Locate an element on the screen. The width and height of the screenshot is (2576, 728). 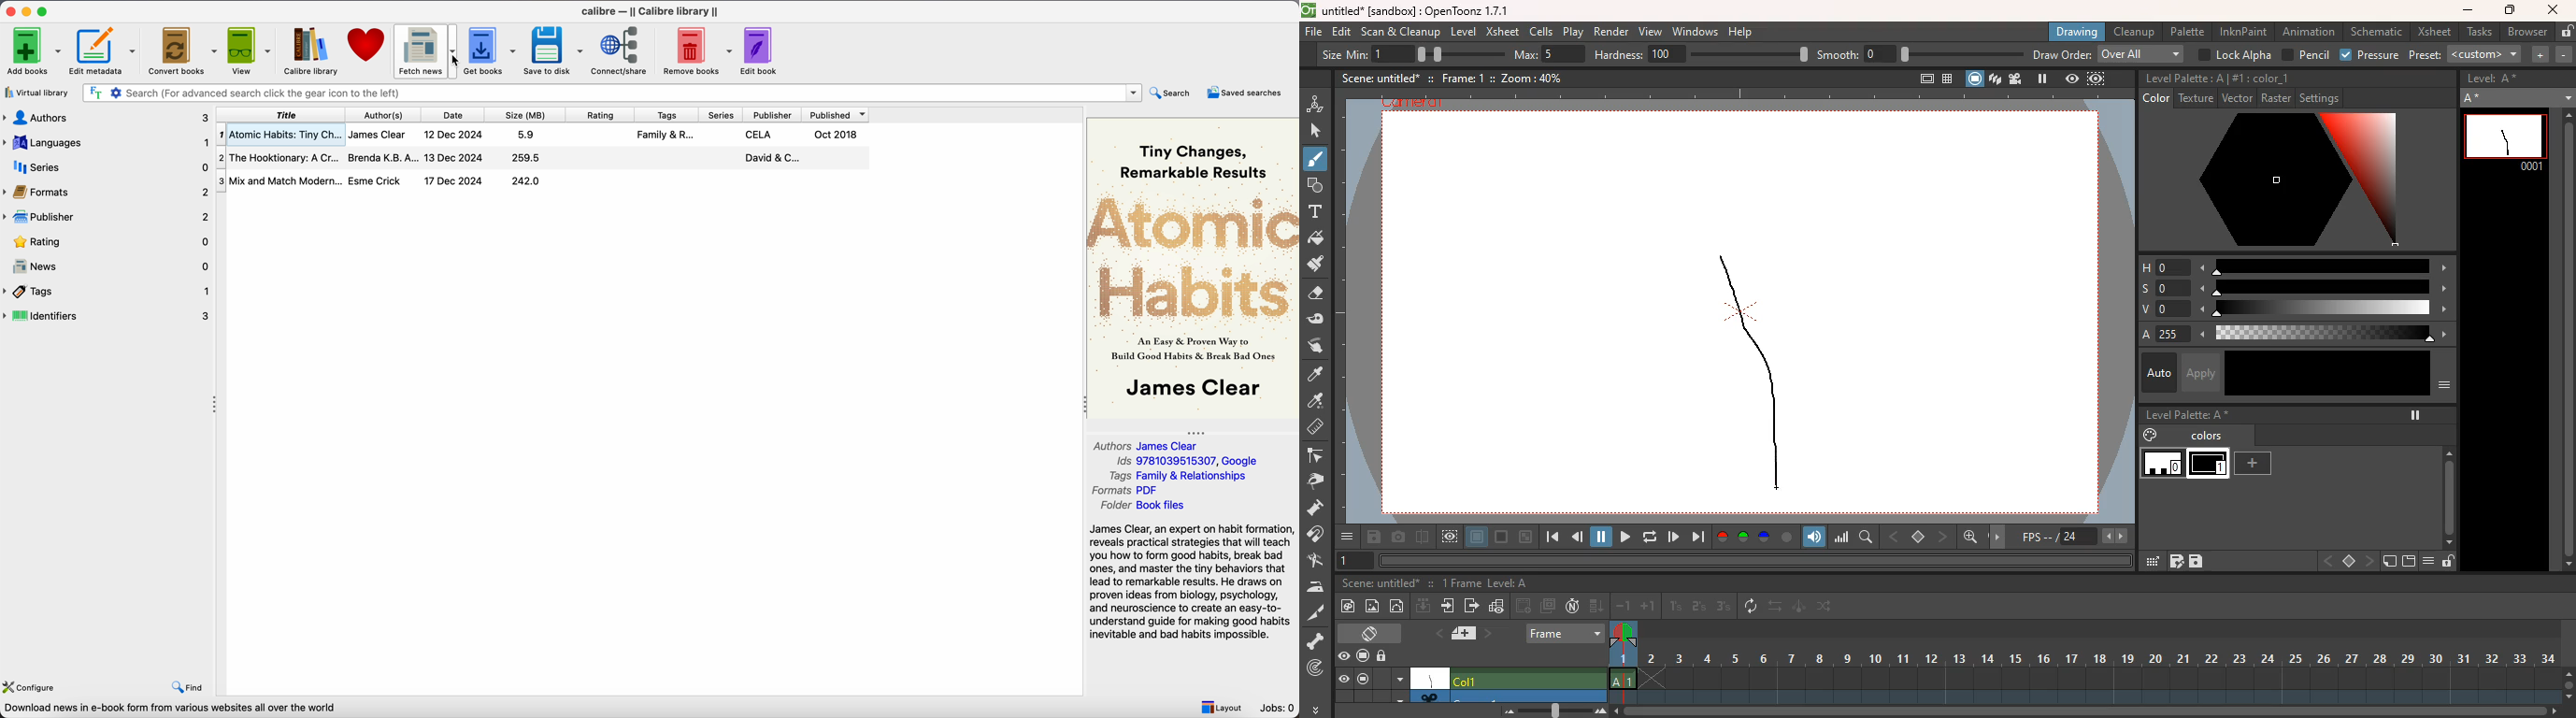
new page is located at coordinates (2389, 562).